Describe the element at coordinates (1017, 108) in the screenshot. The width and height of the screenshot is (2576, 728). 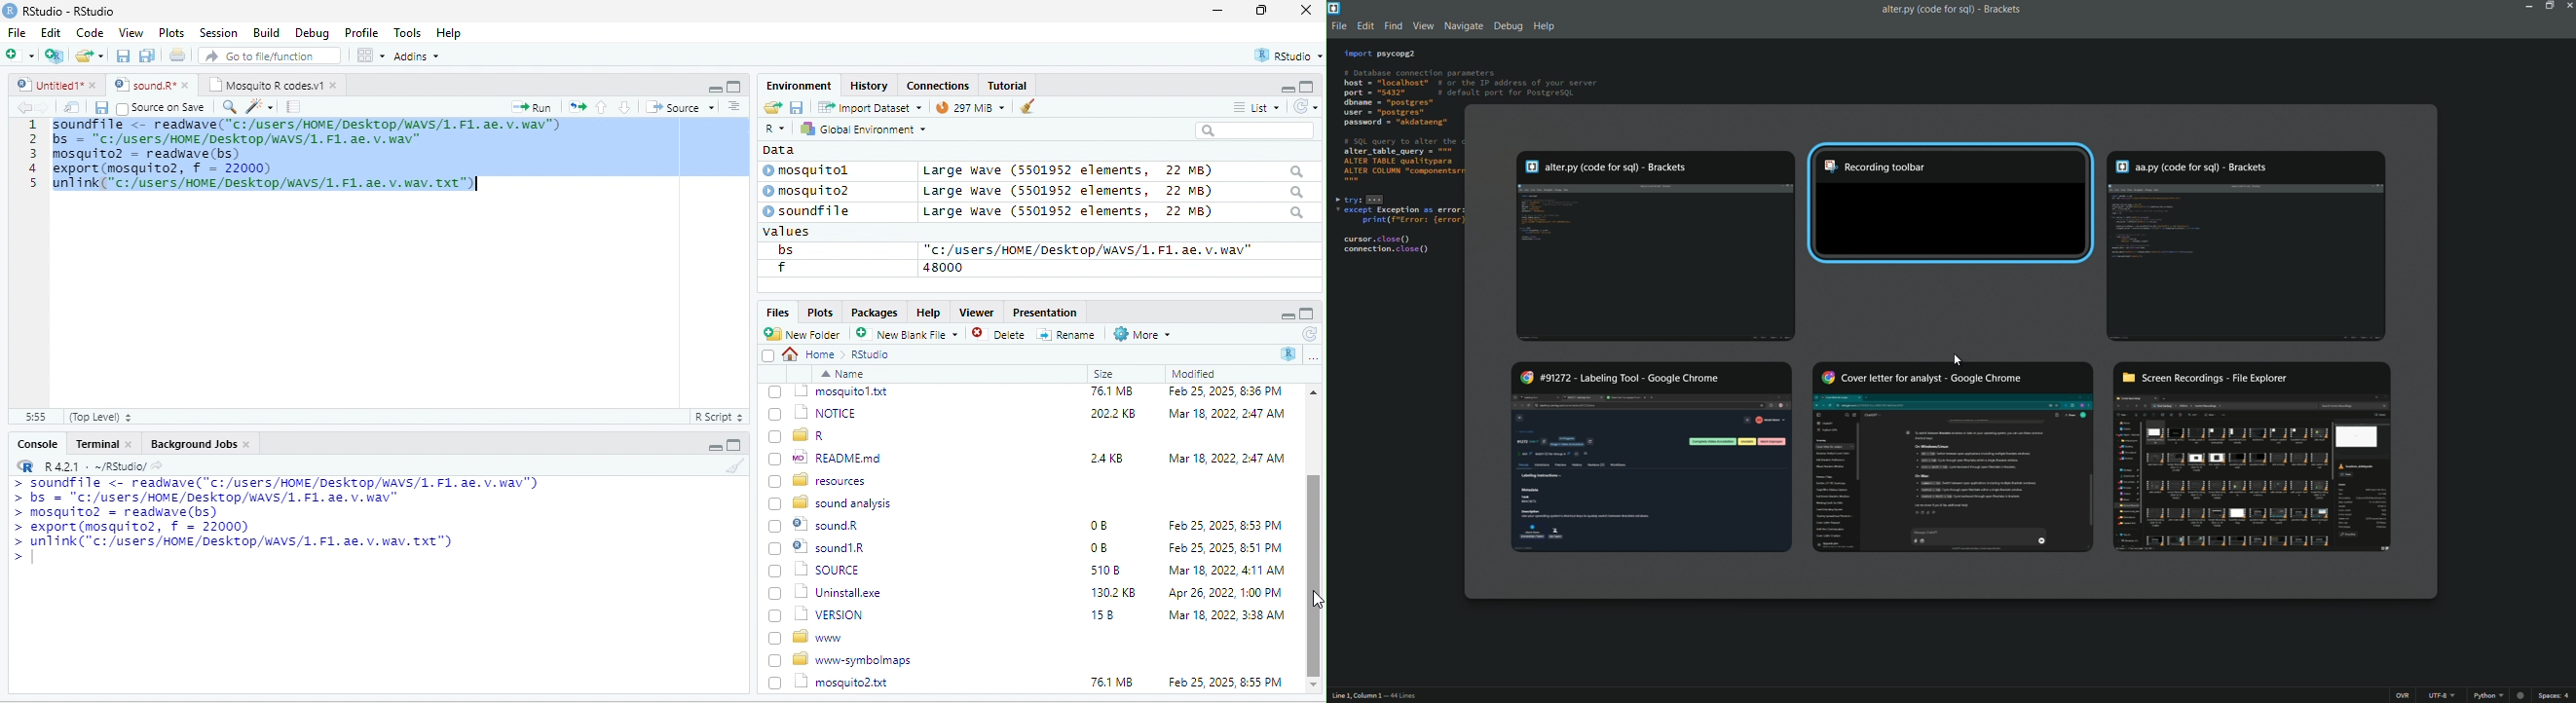
I see `brush` at that location.